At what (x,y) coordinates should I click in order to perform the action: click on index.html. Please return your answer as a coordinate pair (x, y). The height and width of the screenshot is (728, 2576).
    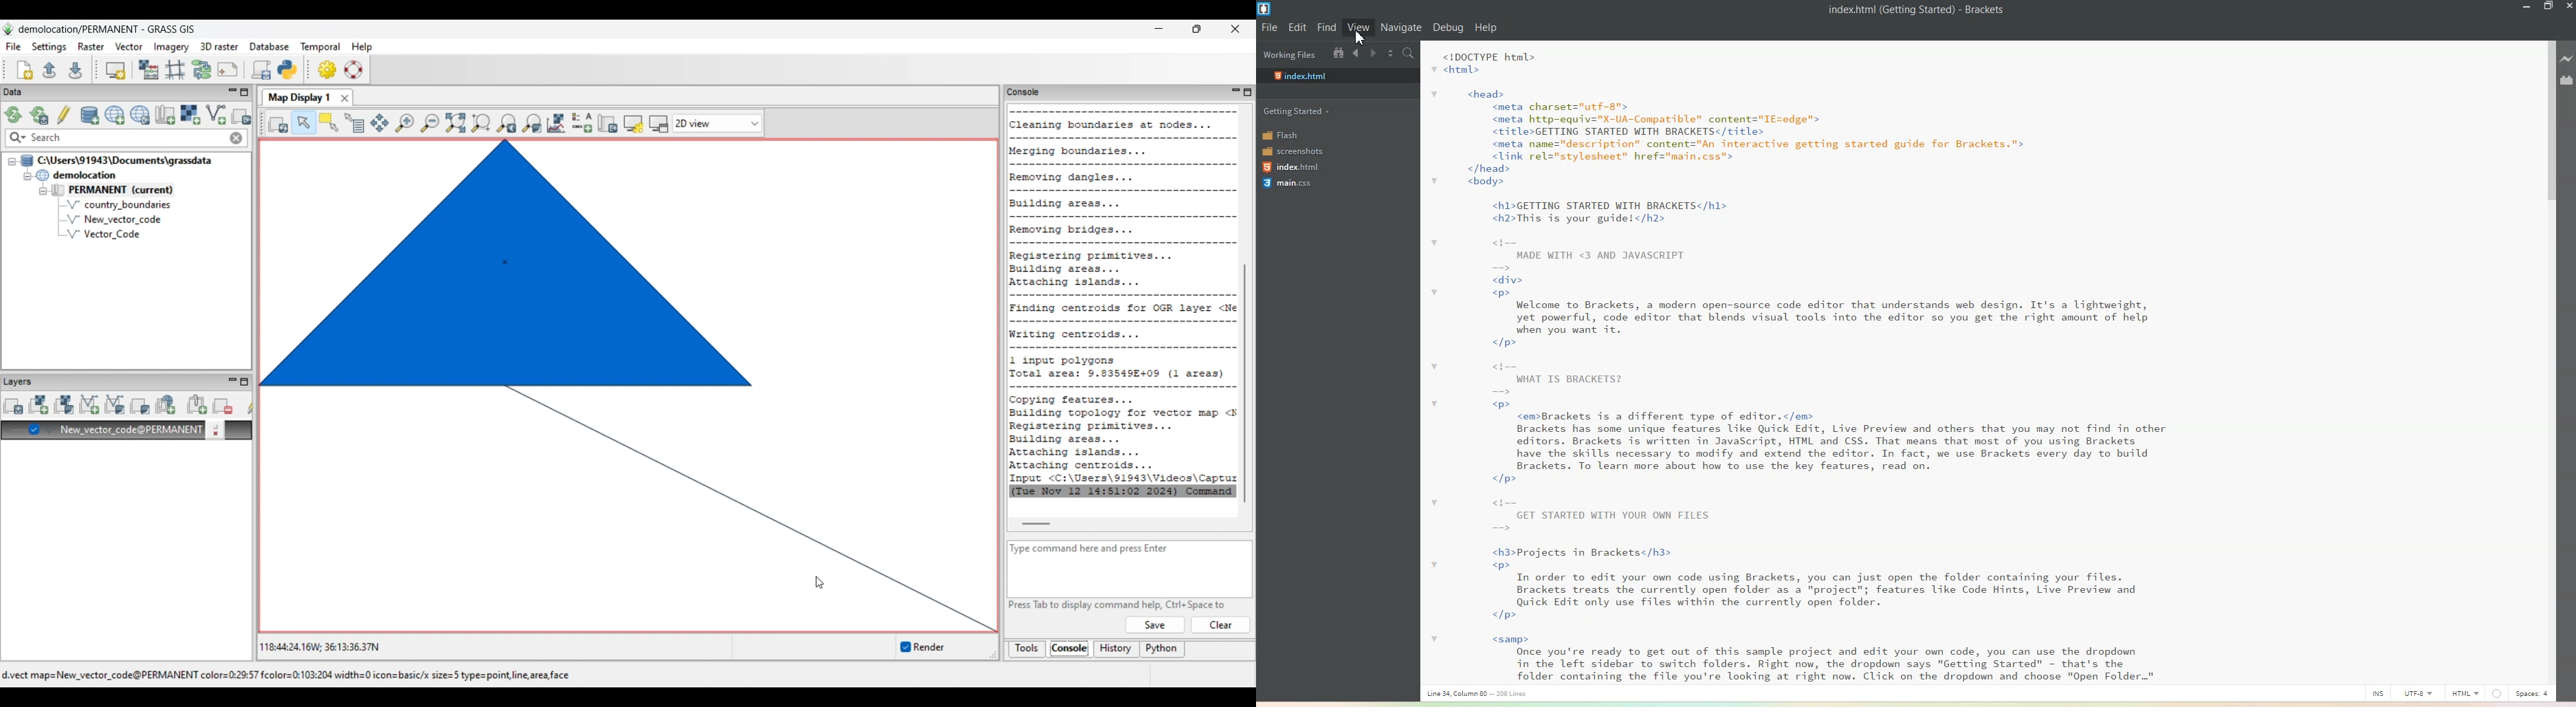
    Looking at the image, I should click on (1295, 168).